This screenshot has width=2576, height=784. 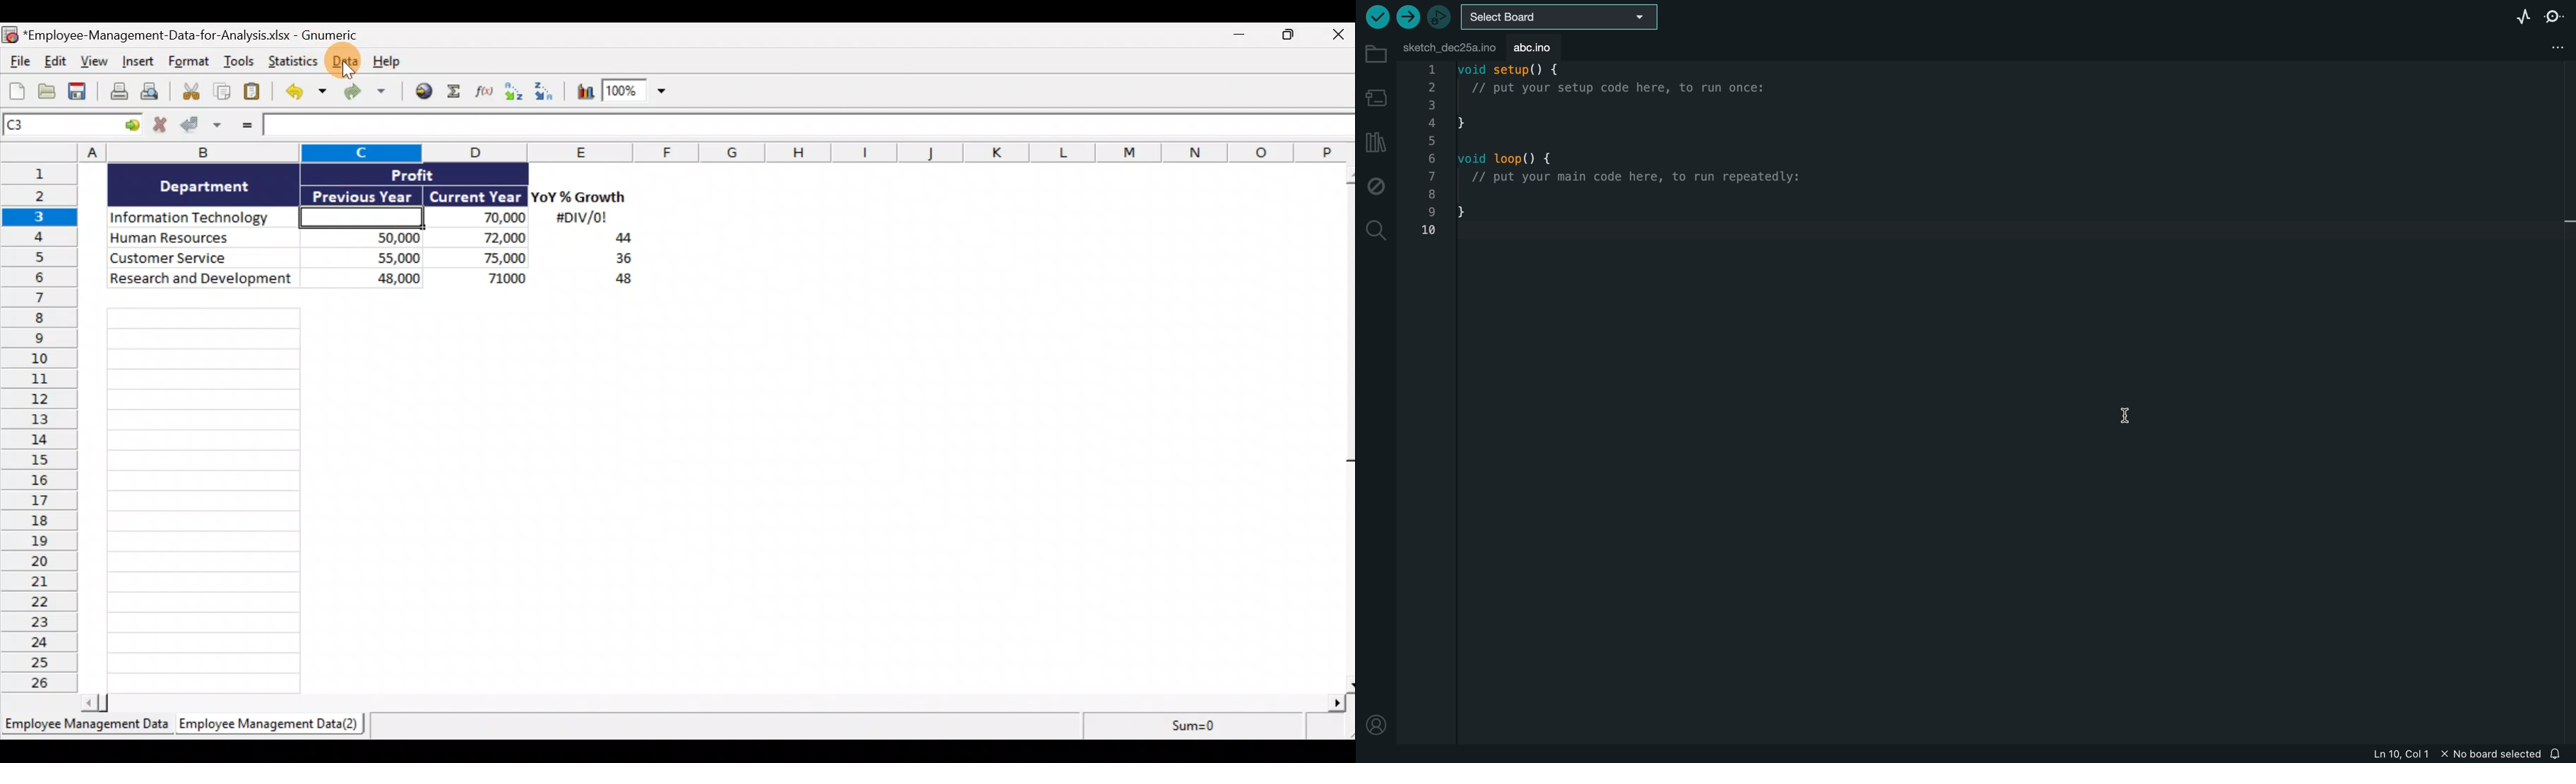 I want to click on file setting, so click(x=2548, y=47).